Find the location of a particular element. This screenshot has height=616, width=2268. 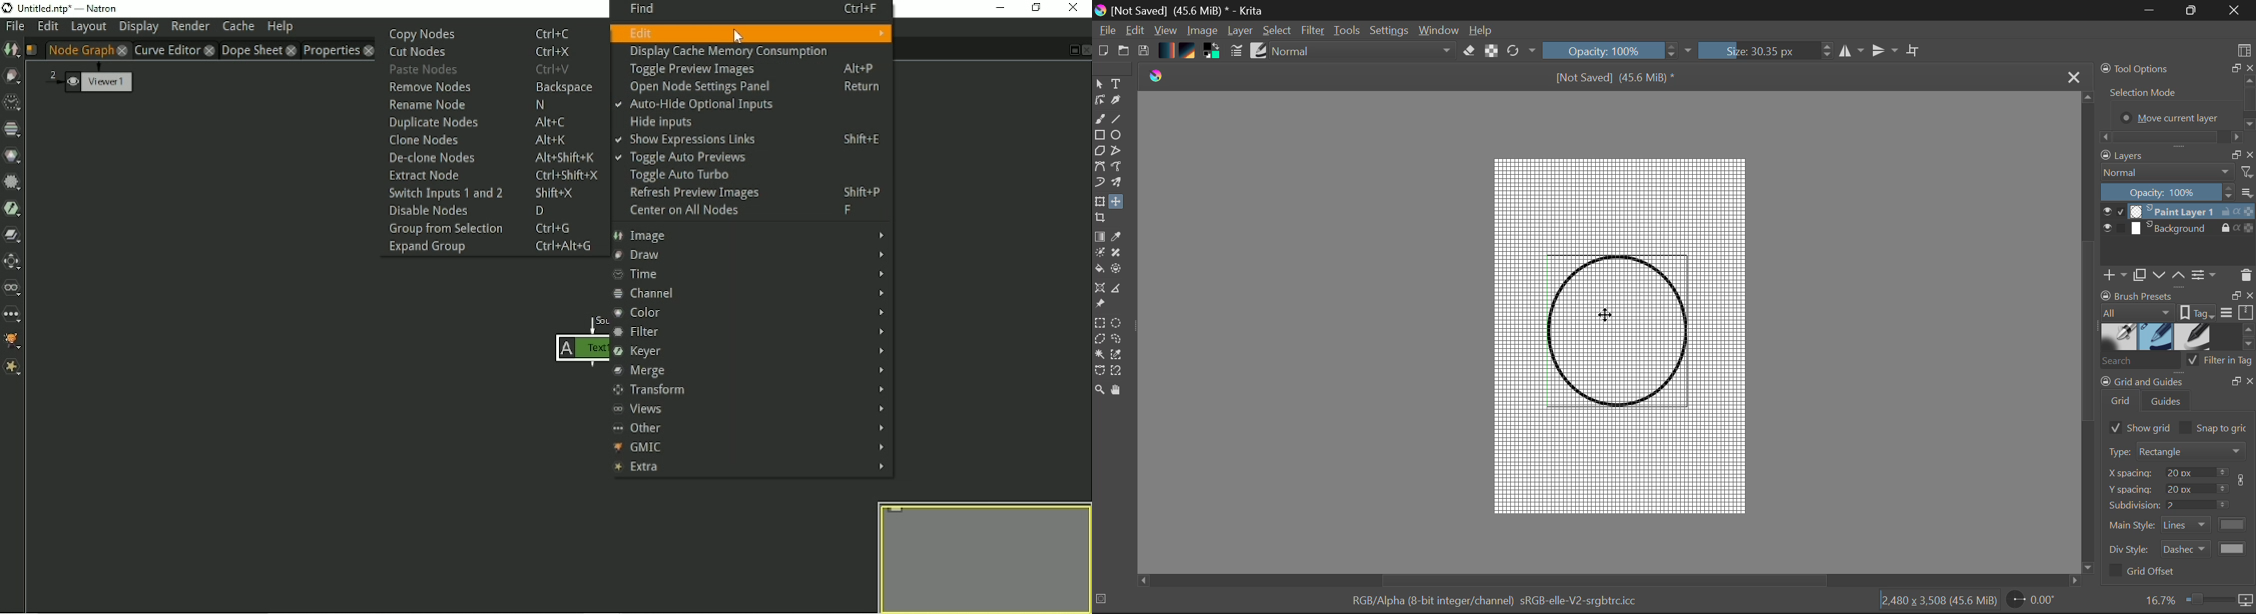

Tools is located at coordinates (1348, 32).